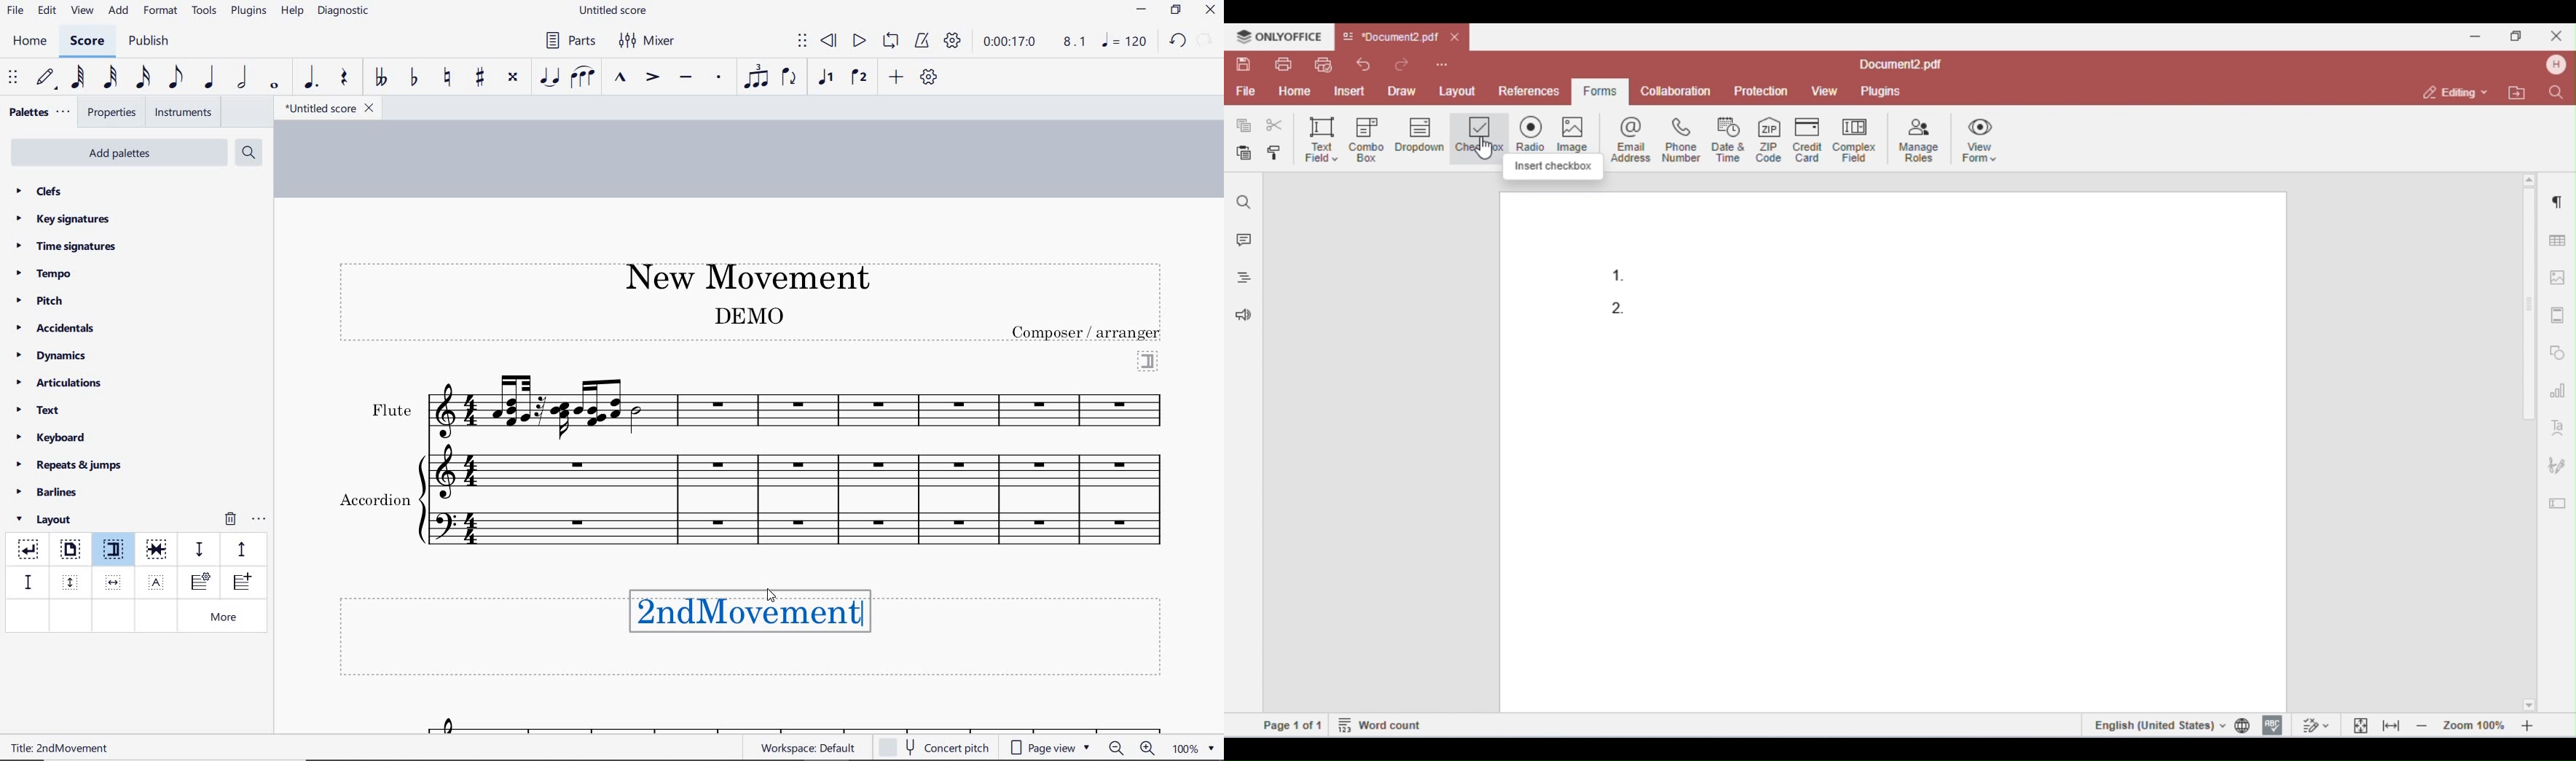  Describe the element at coordinates (15, 13) in the screenshot. I see `file` at that location.